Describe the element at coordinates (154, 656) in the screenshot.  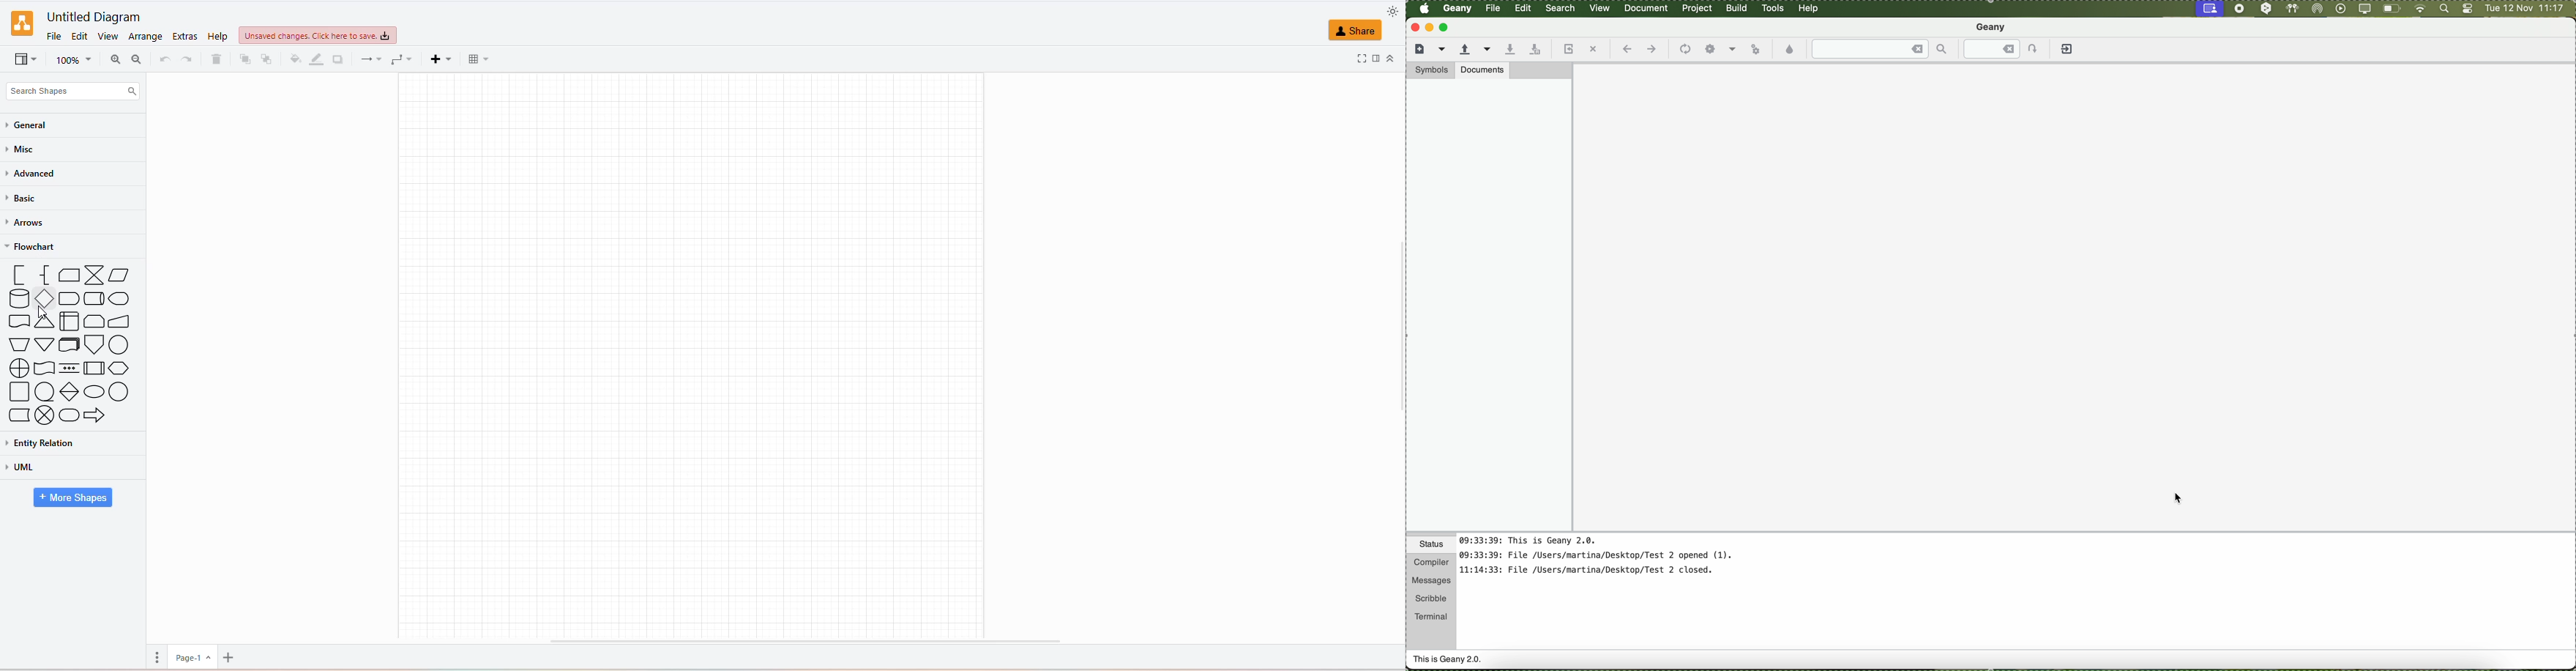
I see `PAGES` at that location.